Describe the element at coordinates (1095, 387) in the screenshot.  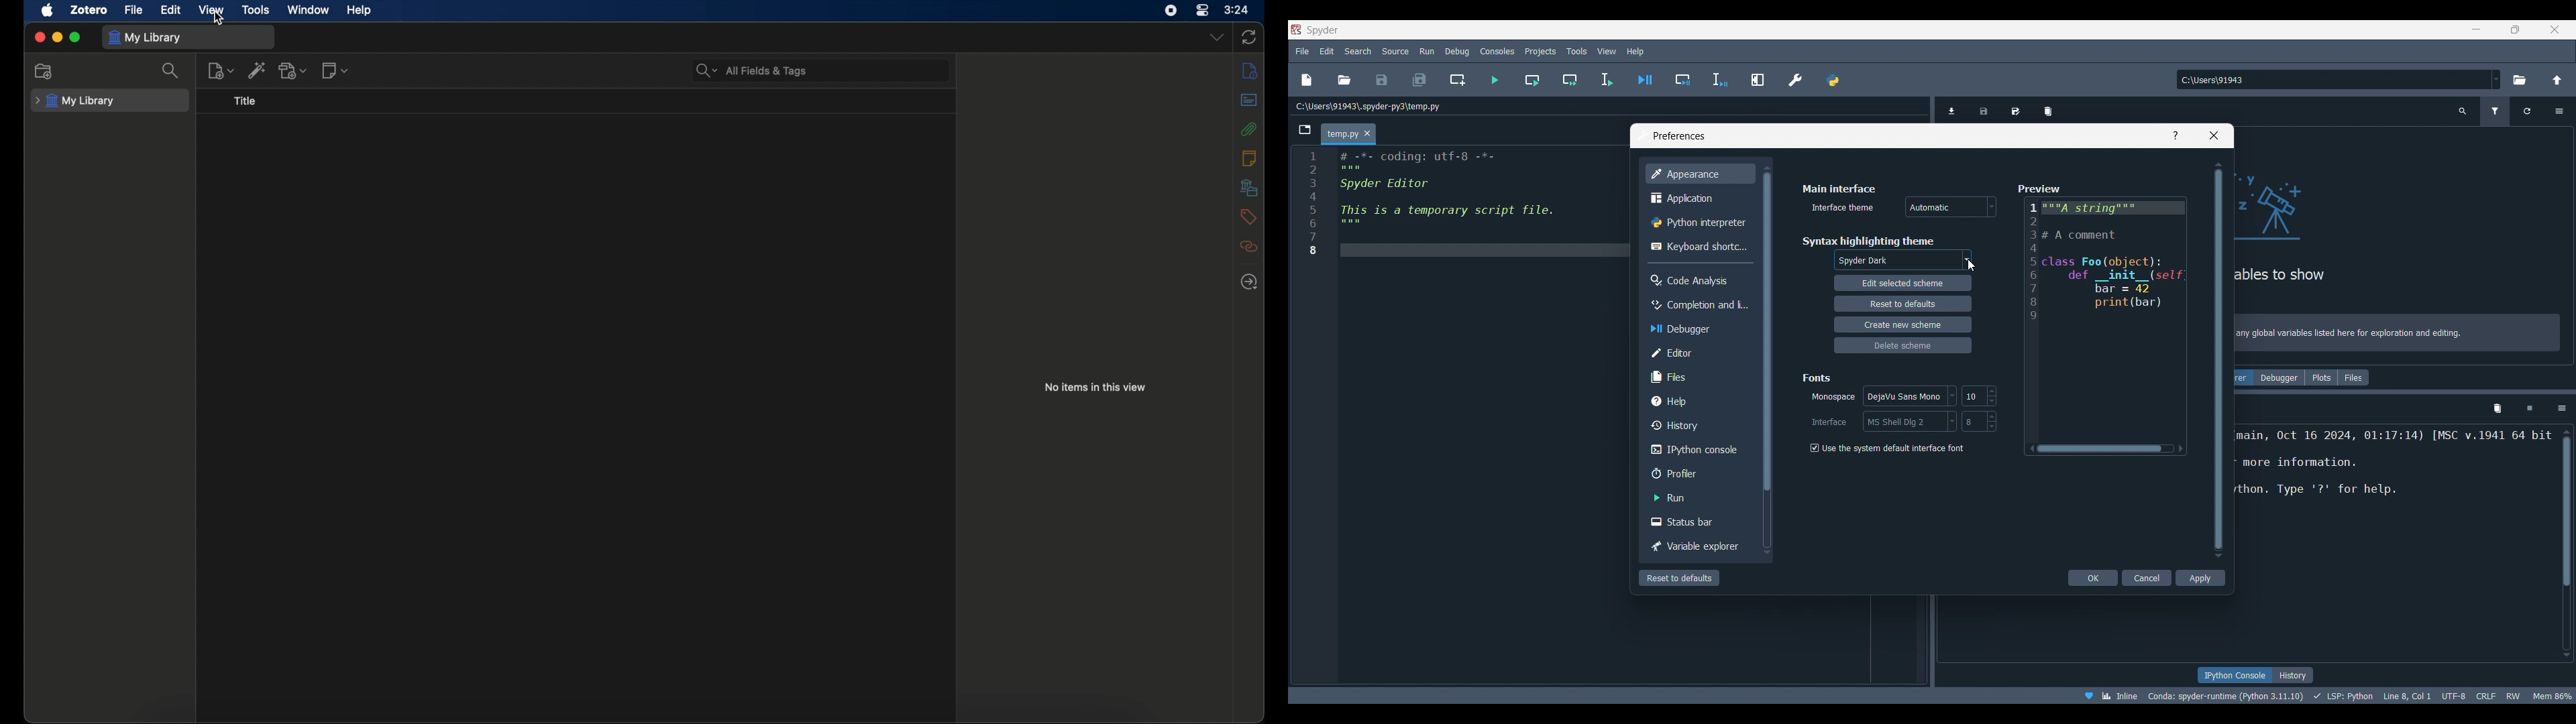
I see `no item in this view` at that location.